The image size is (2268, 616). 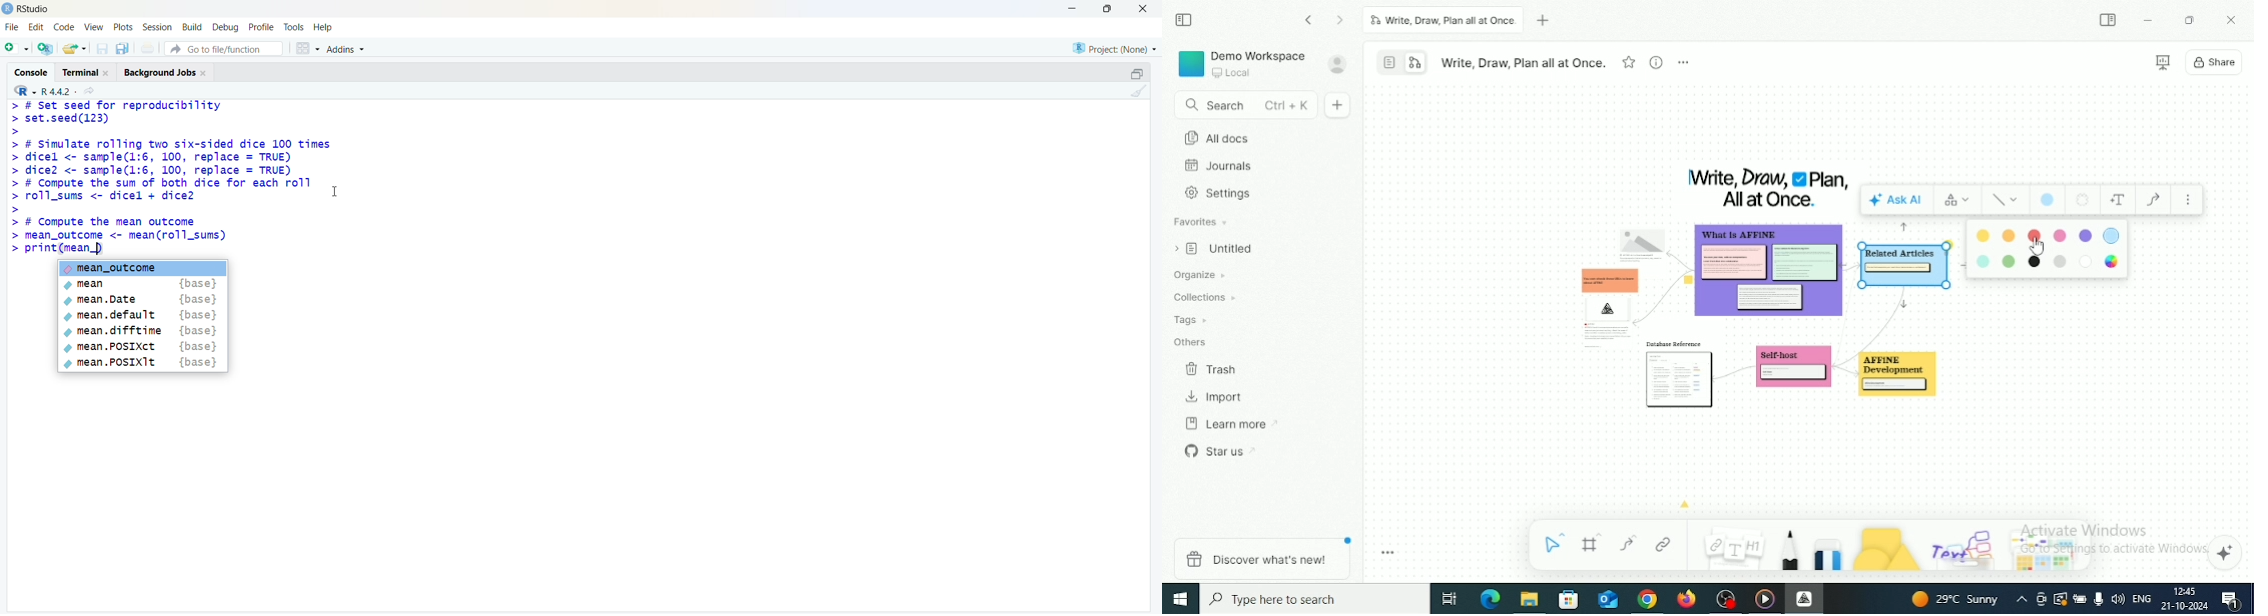 I want to click on share folder as, so click(x=74, y=48).